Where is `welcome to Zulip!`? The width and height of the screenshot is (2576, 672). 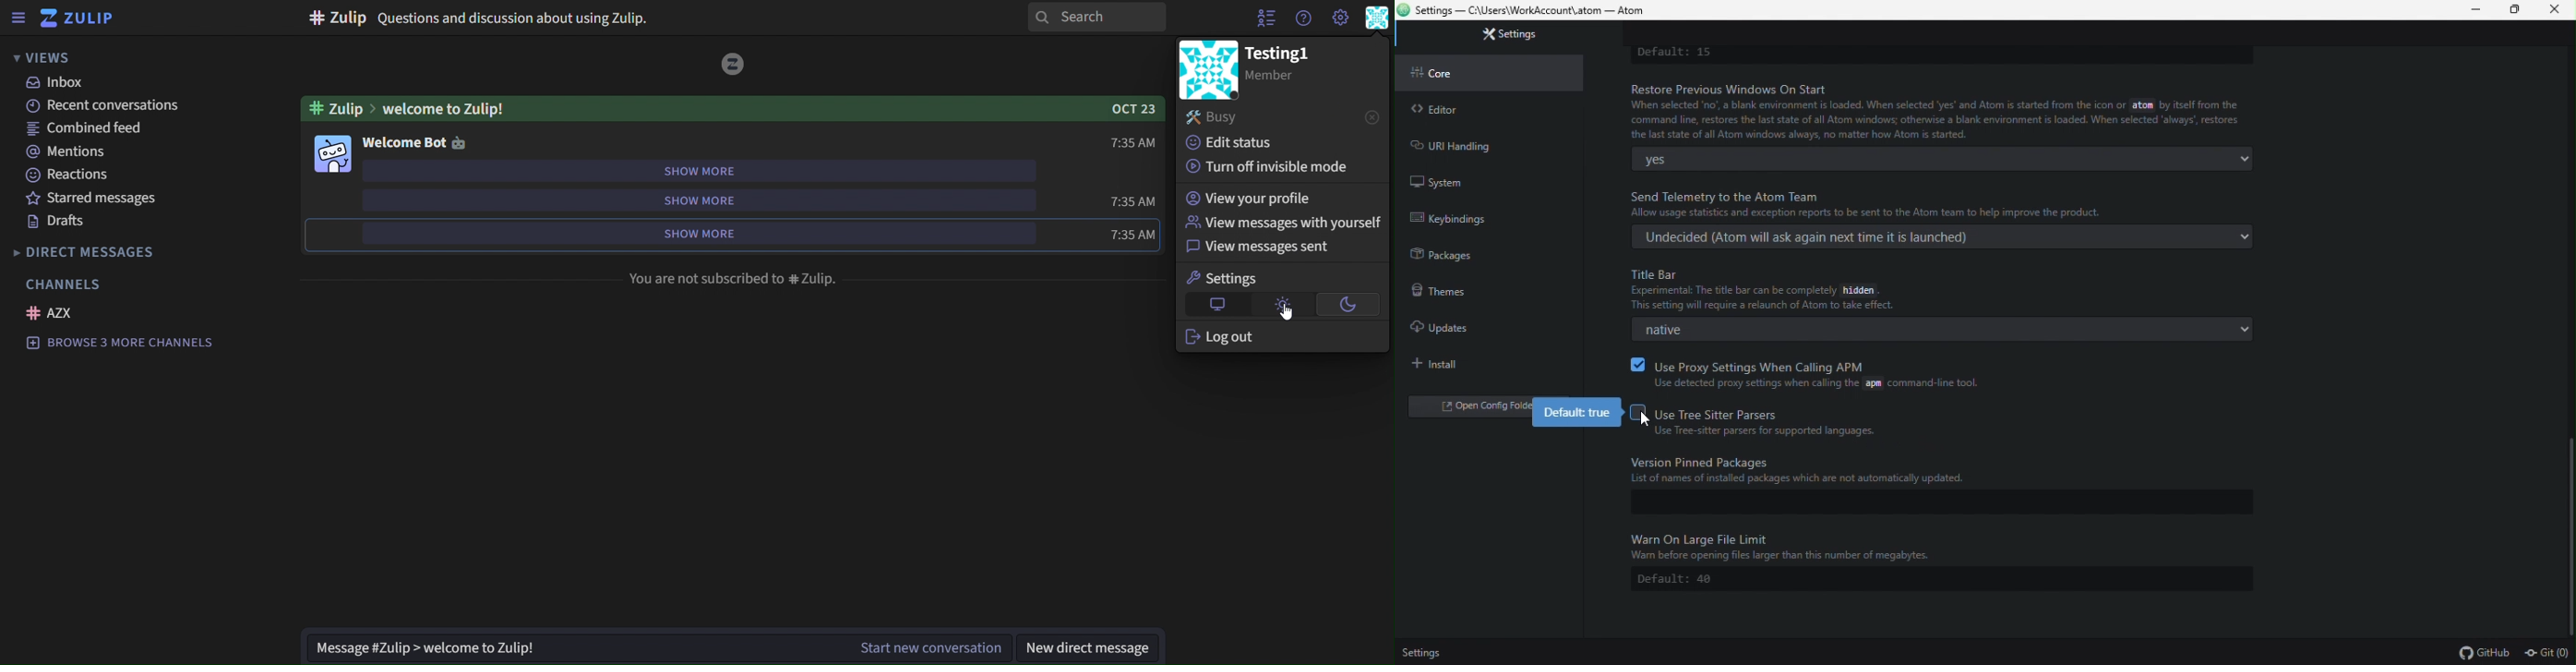 welcome to Zulip! is located at coordinates (448, 110).